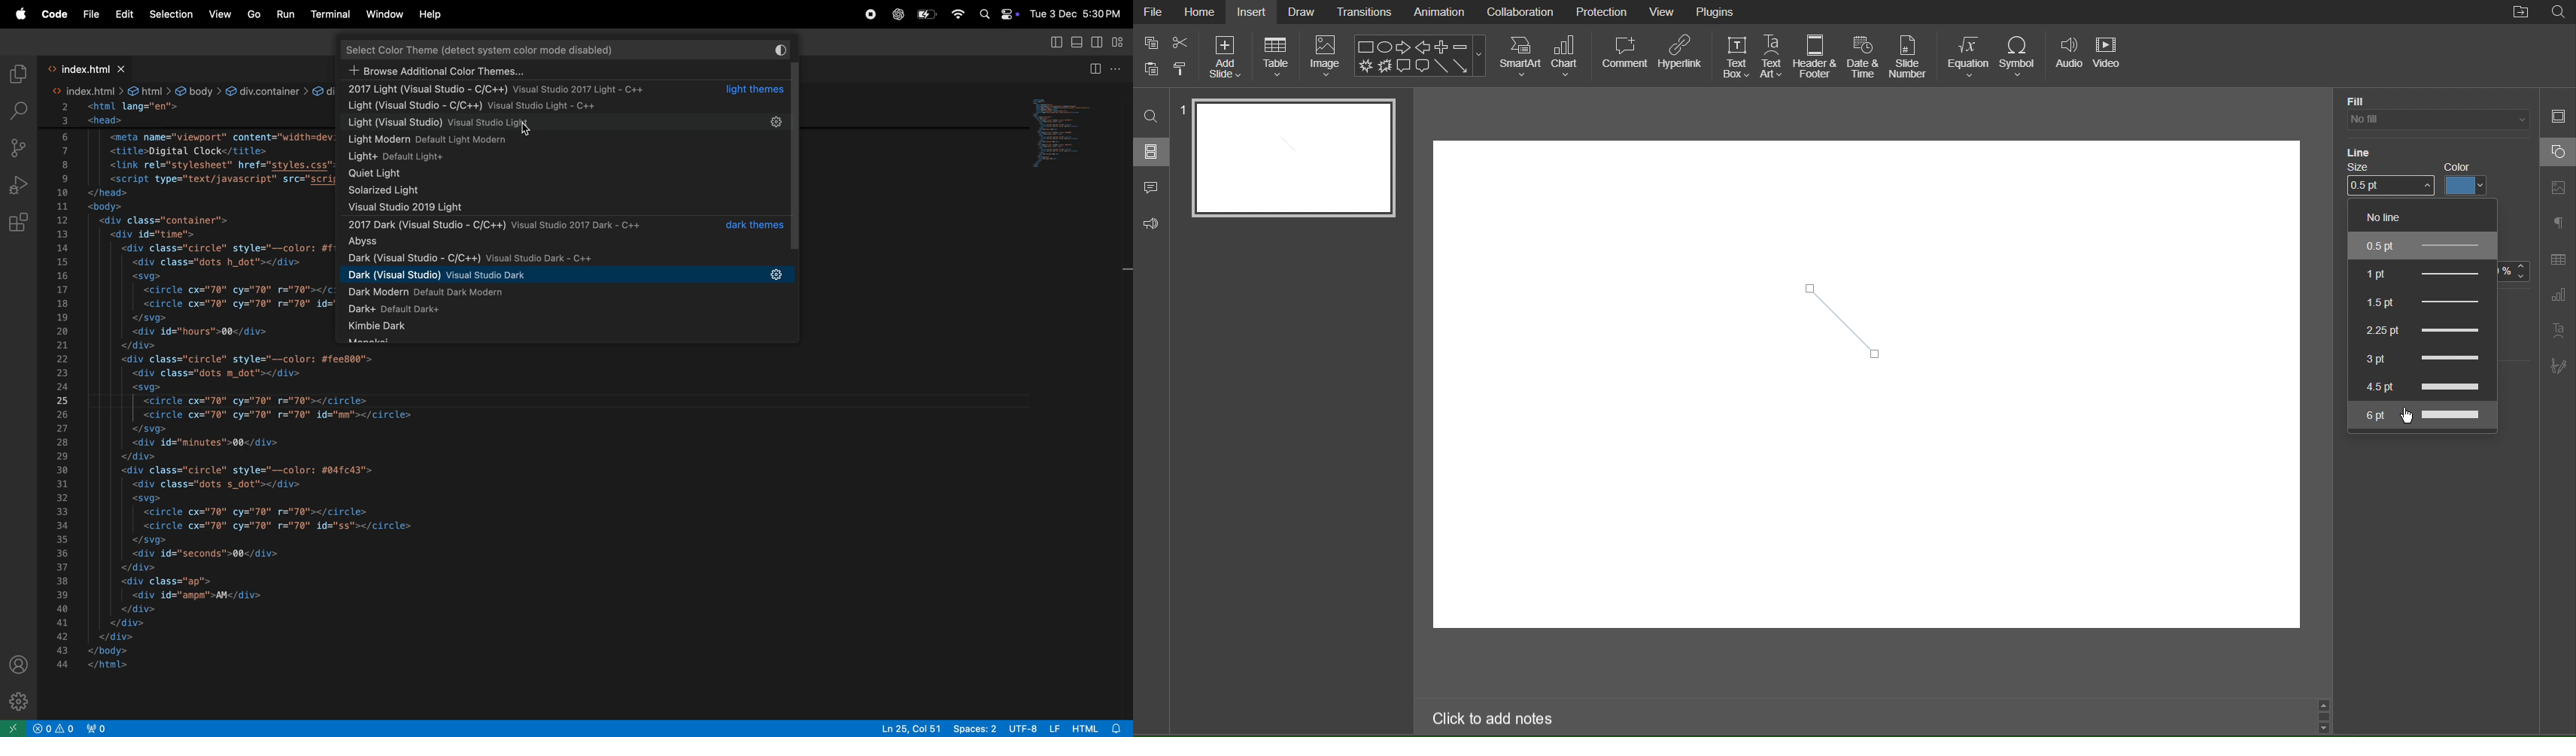 This screenshot has width=2576, height=756. I want to click on Header & Footer, so click(1816, 57).